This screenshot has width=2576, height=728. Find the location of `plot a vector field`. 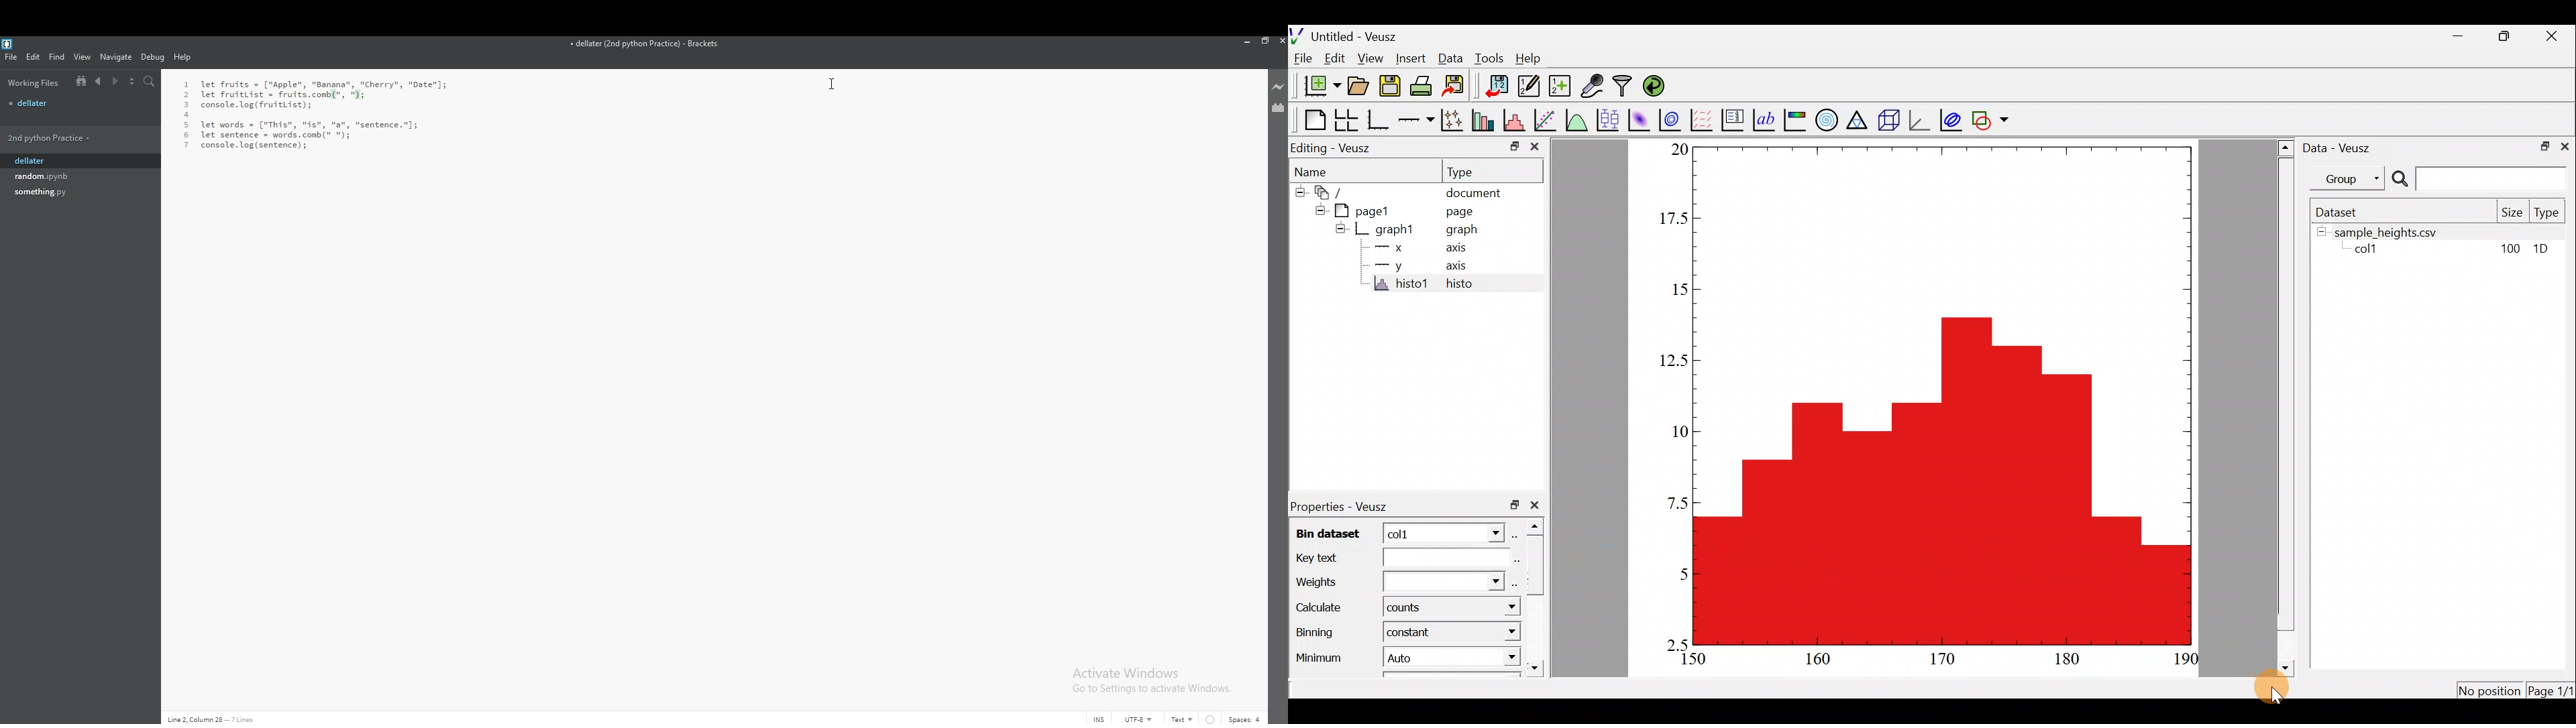

plot a vector field is located at coordinates (1703, 120).